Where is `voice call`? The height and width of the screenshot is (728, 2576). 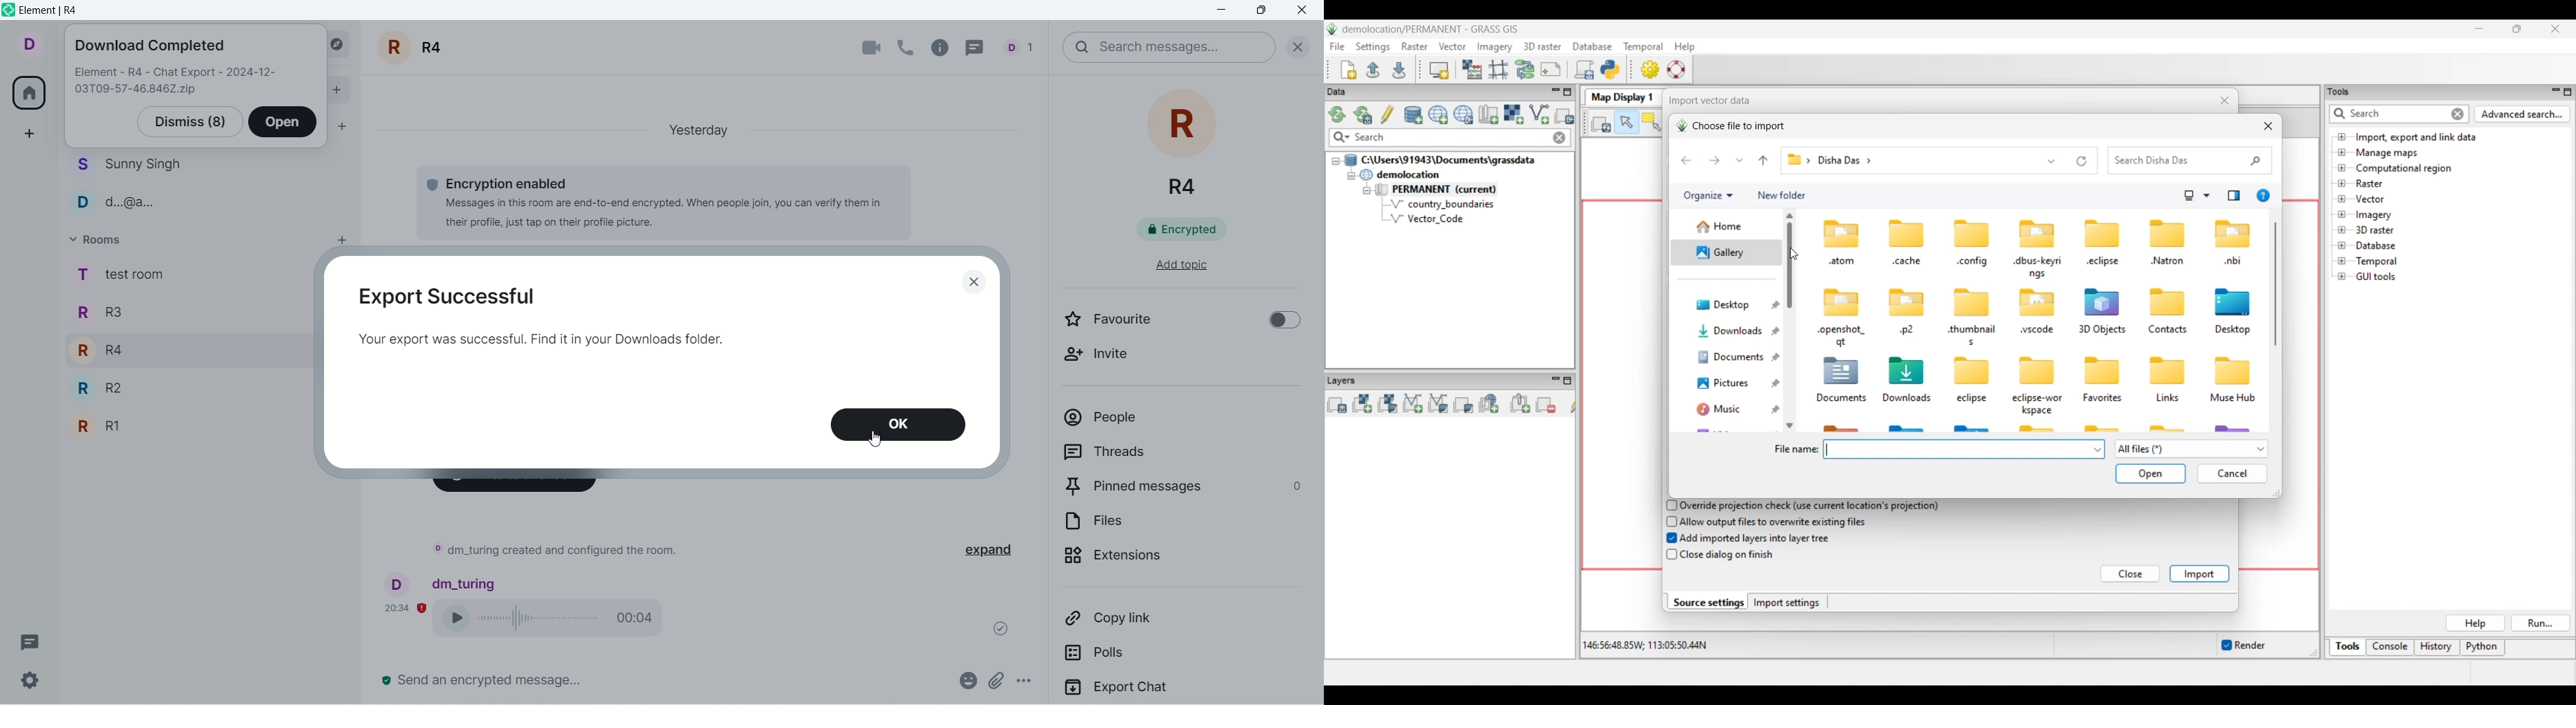
voice call is located at coordinates (556, 620).